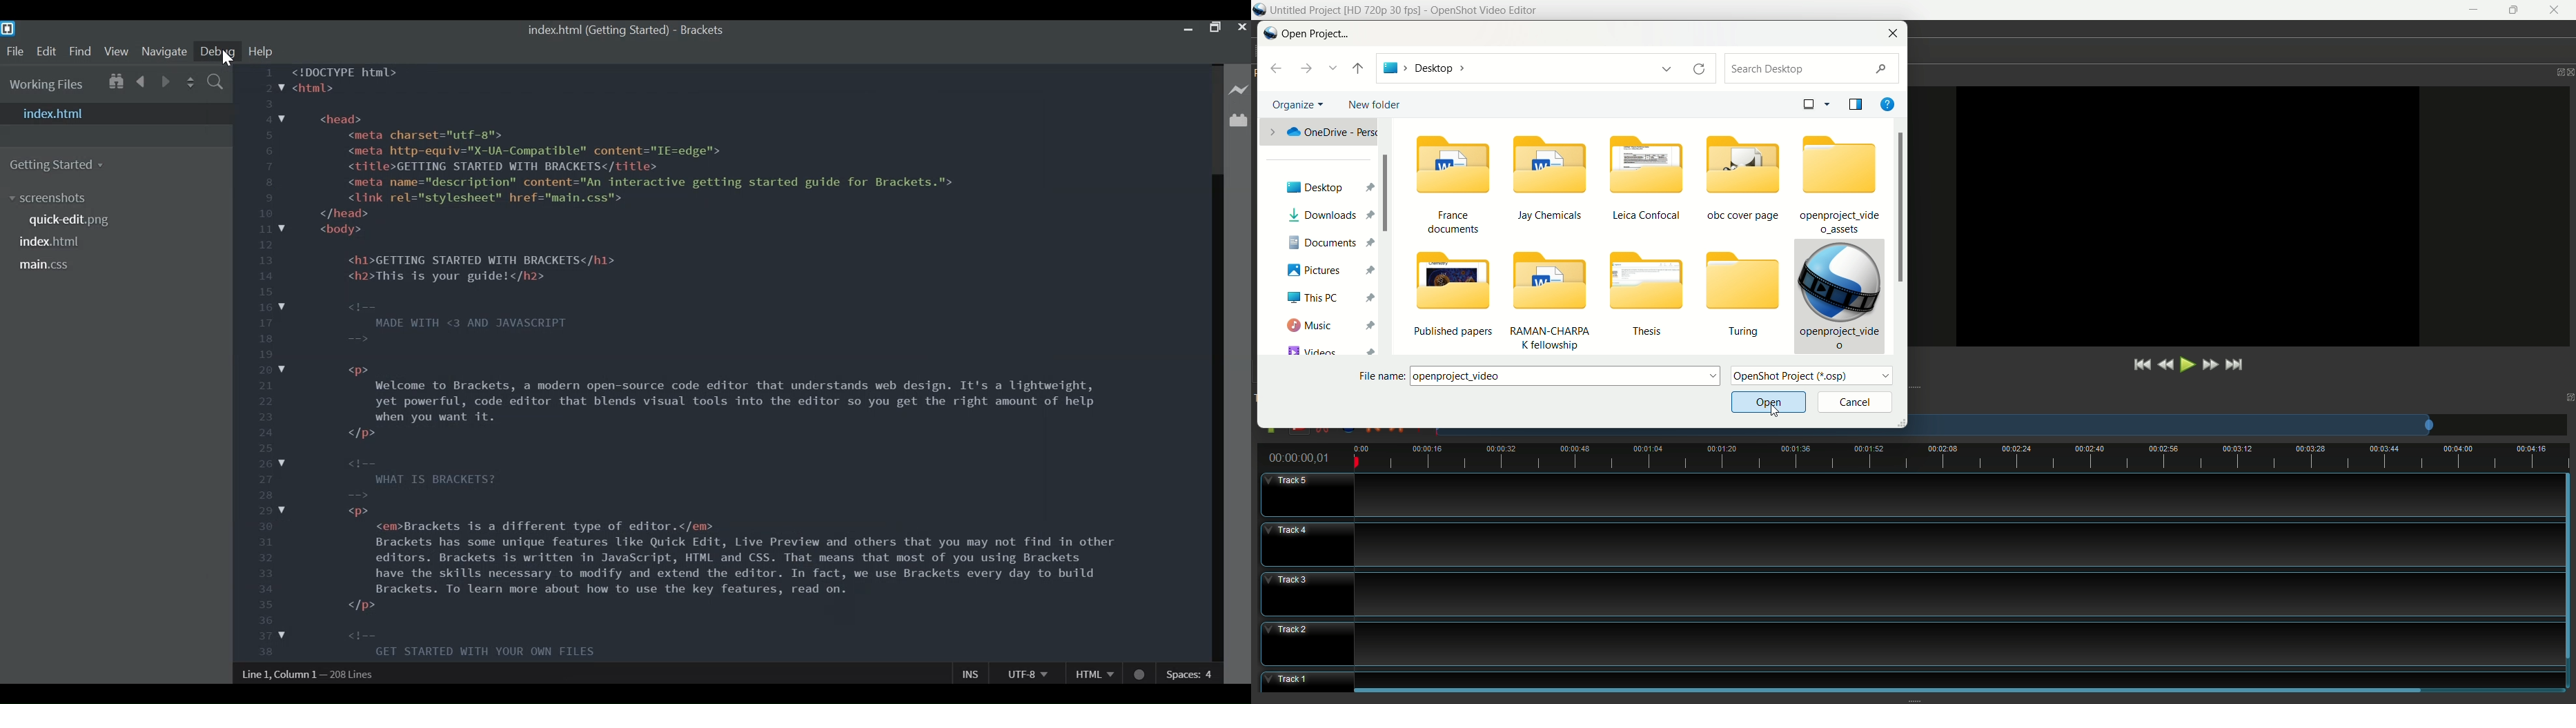 The width and height of the screenshot is (2576, 728). Describe the element at coordinates (225, 58) in the screenshot. I see `Cursor` at that location.